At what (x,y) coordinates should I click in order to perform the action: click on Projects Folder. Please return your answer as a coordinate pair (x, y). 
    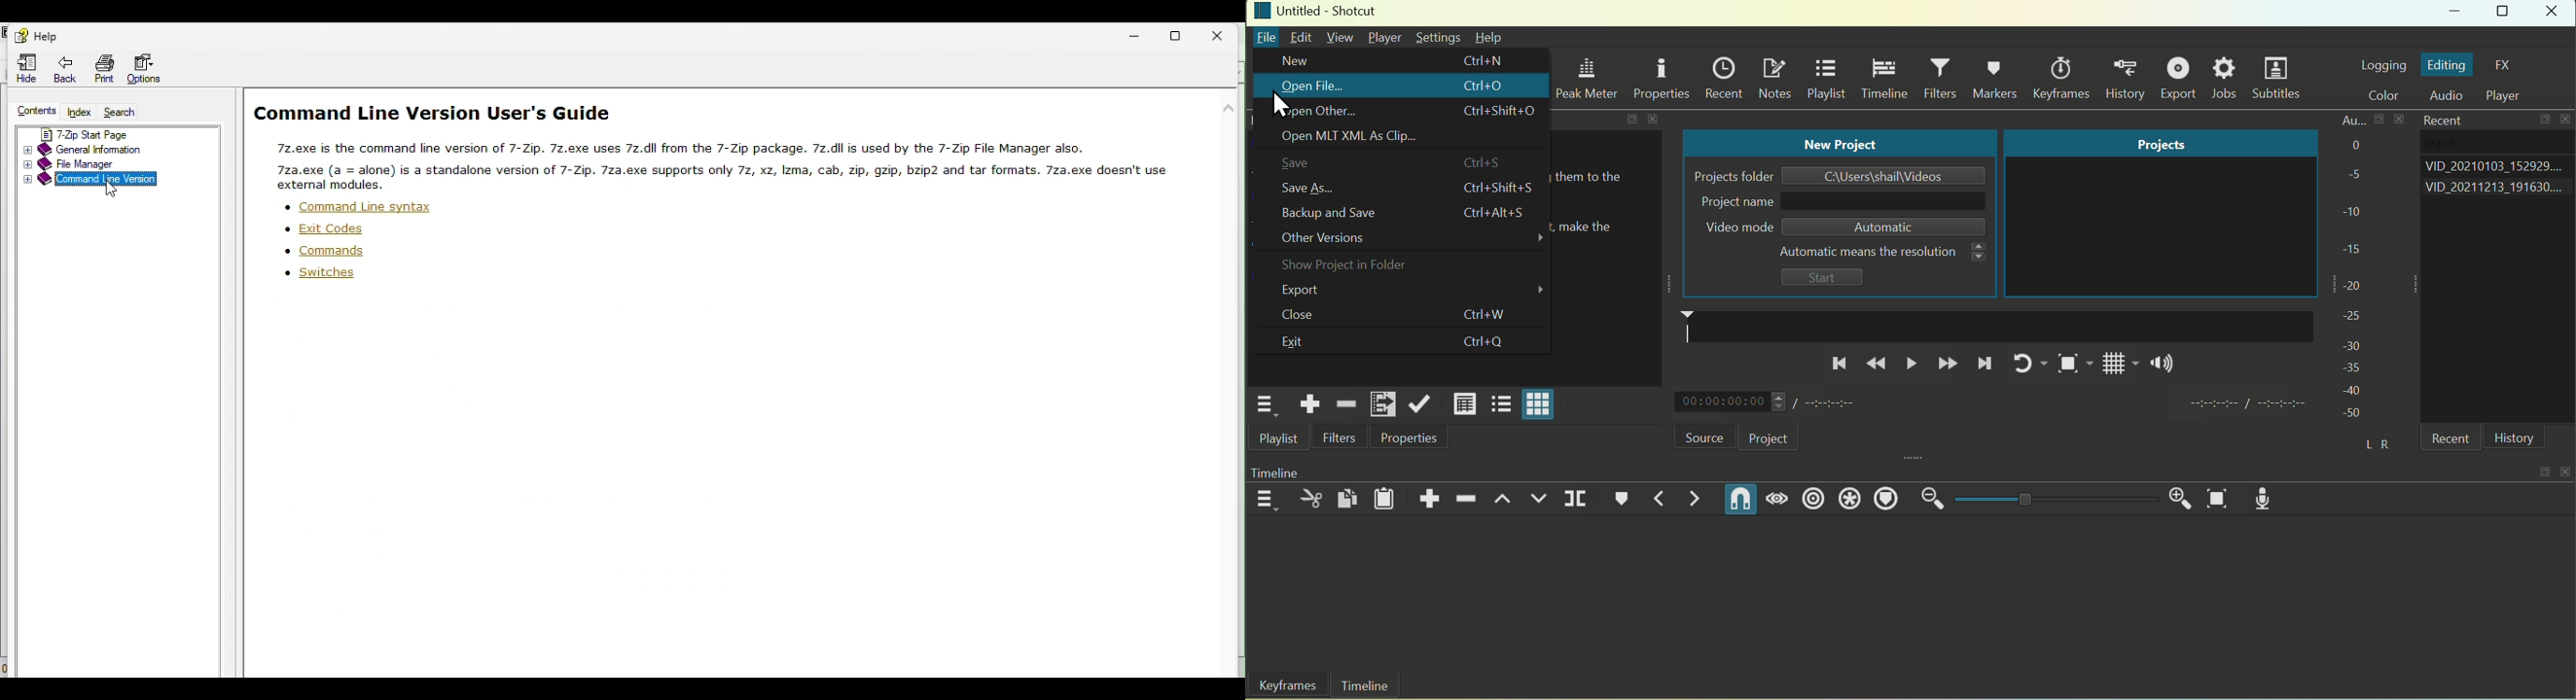
    Looking at the image, I should click on (1724, 179).